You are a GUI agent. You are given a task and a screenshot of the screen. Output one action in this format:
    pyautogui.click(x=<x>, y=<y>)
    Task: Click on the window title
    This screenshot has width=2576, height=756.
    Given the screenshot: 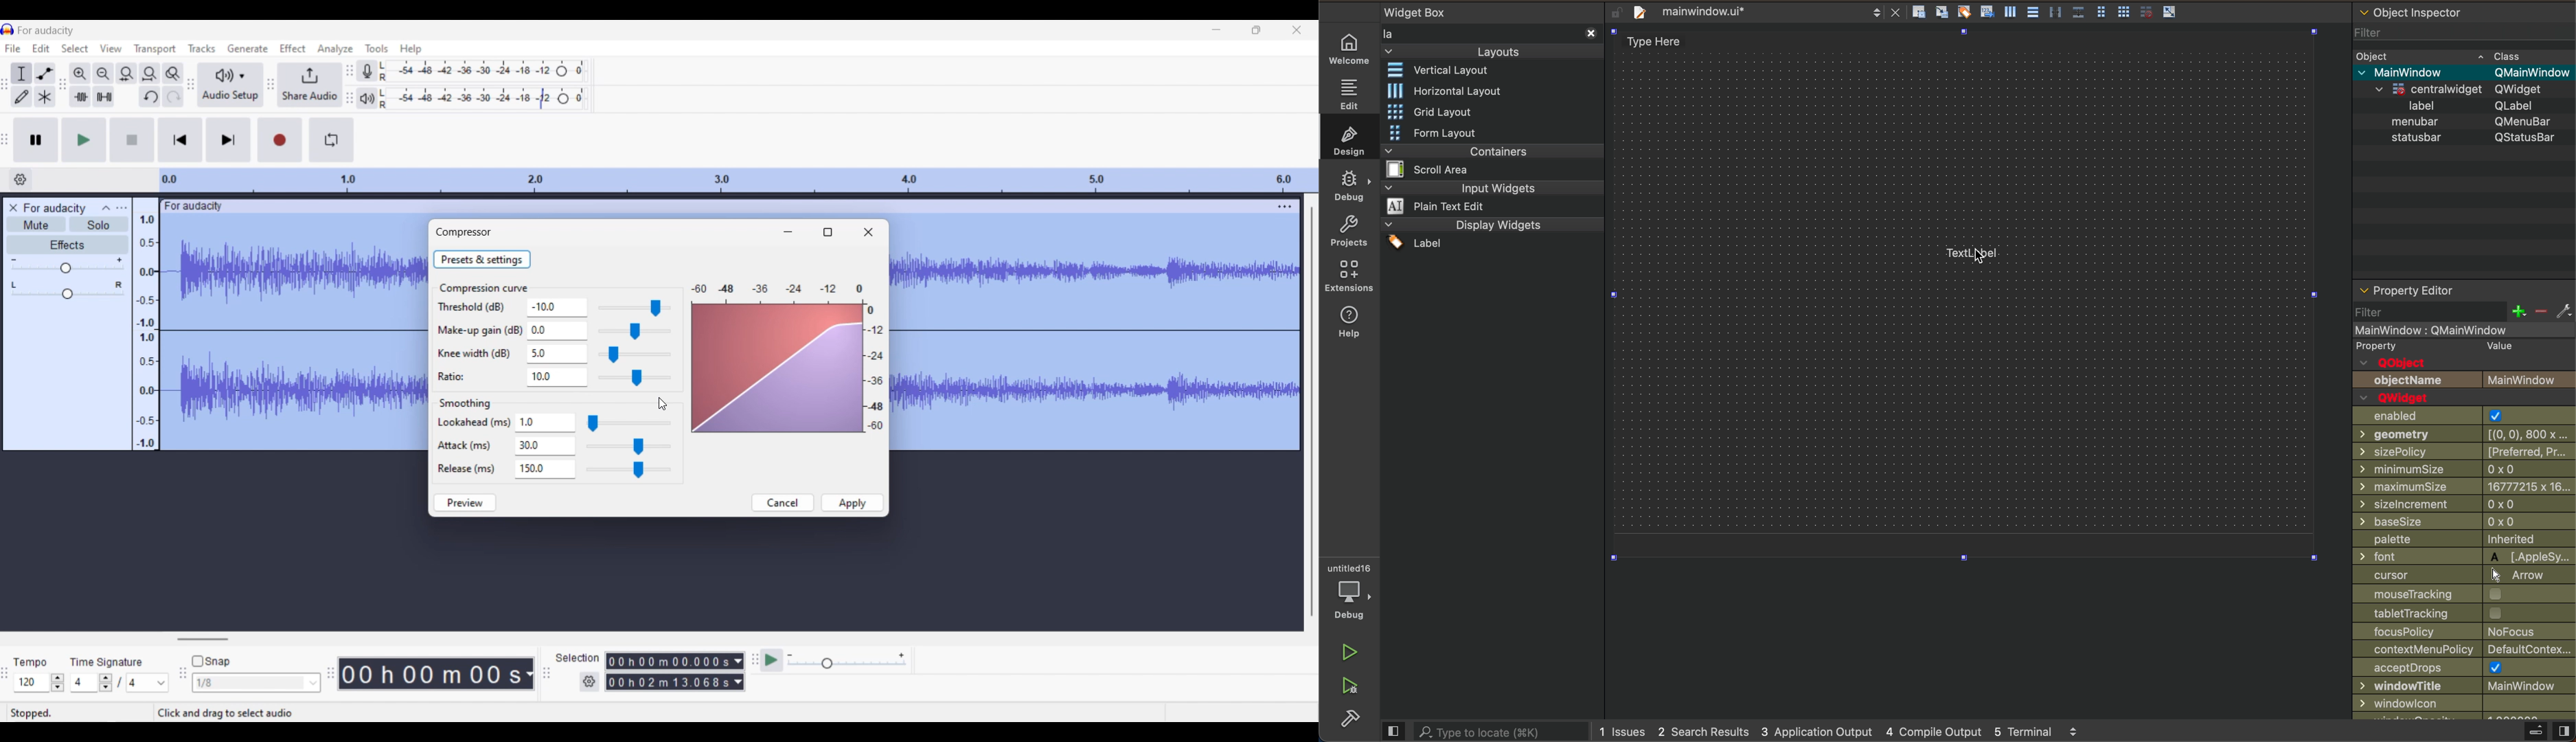 What is the action you would take?
    pyautogui.click(x=2454, y=687)
    